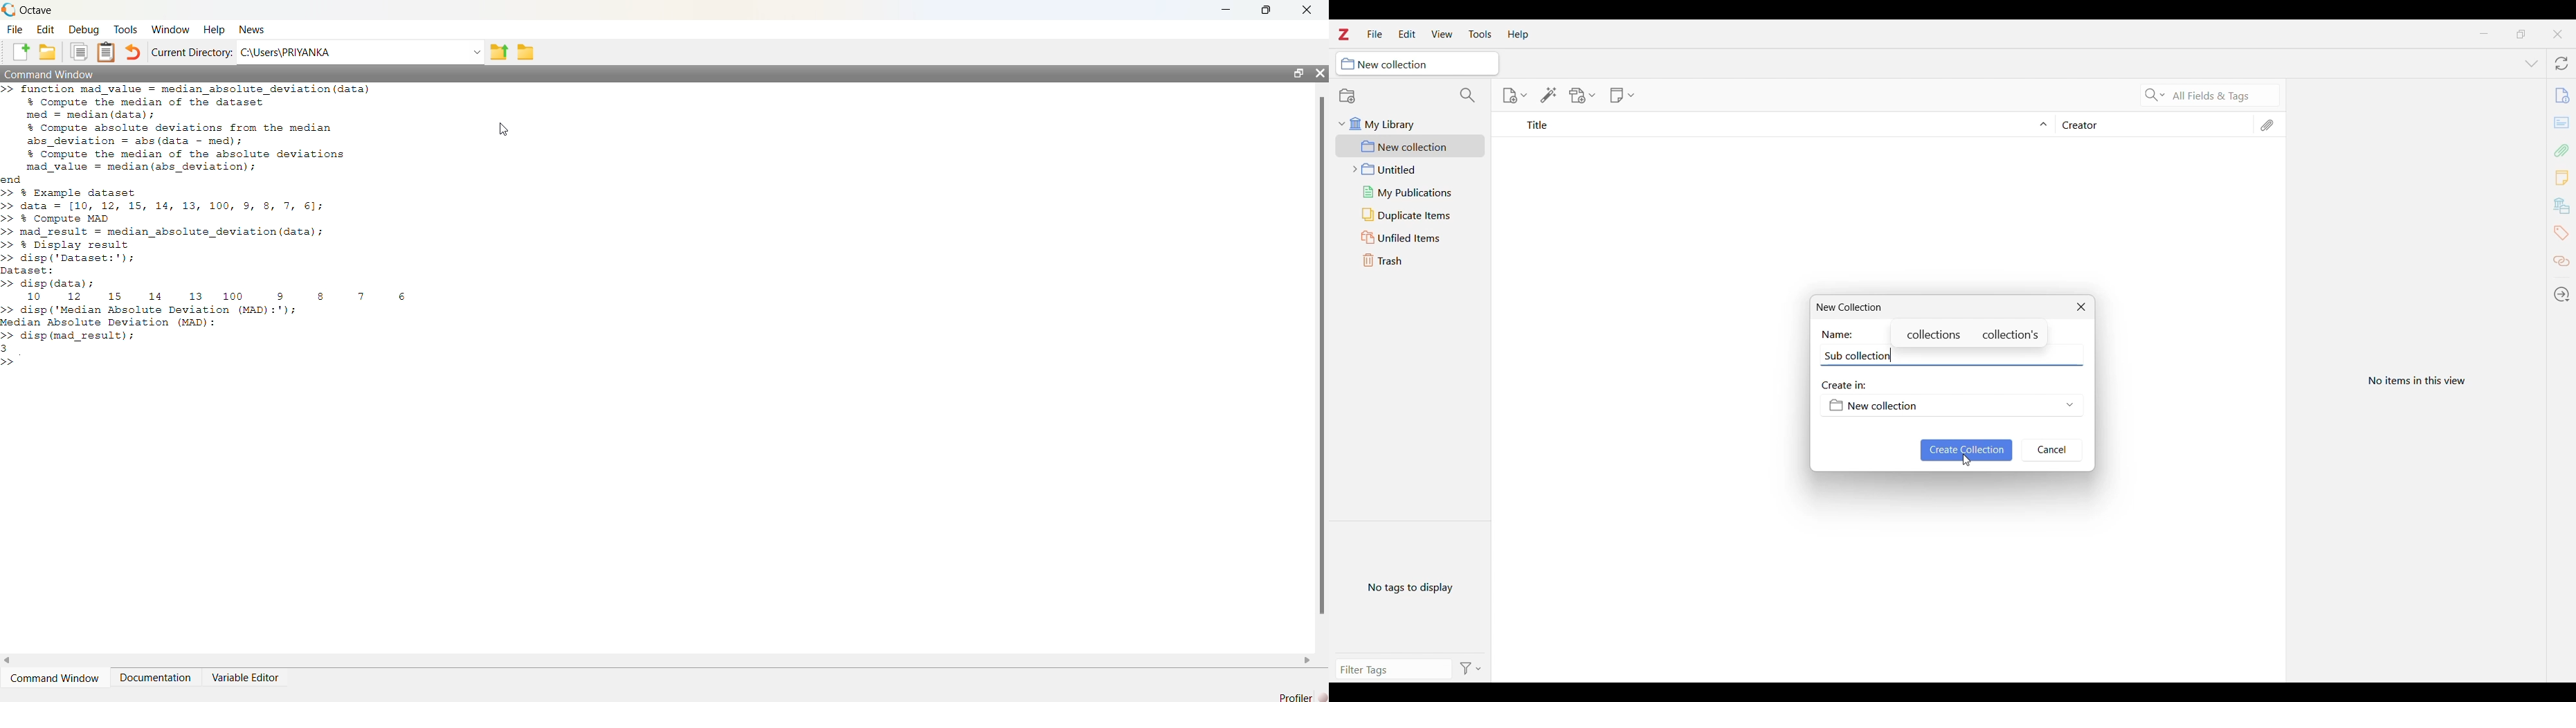 The image size is (2576, 728). I want to click on Add item/s by identifier, so click(1549, 96).